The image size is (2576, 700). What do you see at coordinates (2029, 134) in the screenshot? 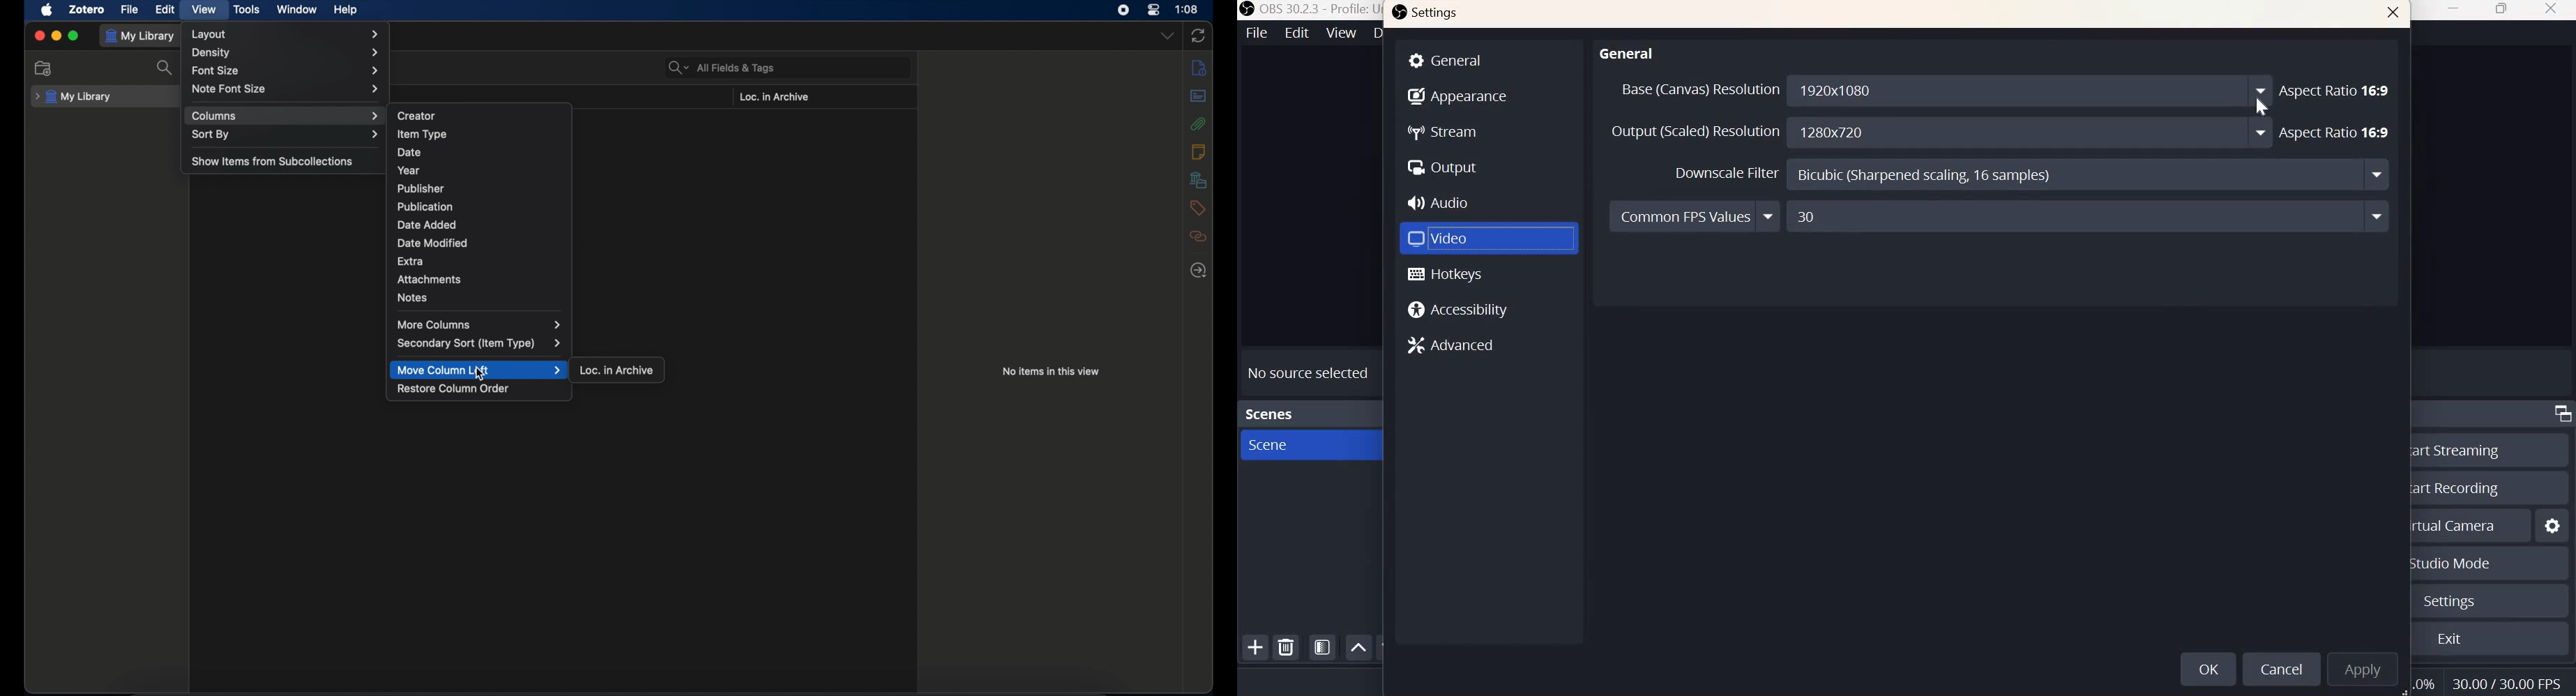
I see `1280*720` at bounding box center [2029, 134].